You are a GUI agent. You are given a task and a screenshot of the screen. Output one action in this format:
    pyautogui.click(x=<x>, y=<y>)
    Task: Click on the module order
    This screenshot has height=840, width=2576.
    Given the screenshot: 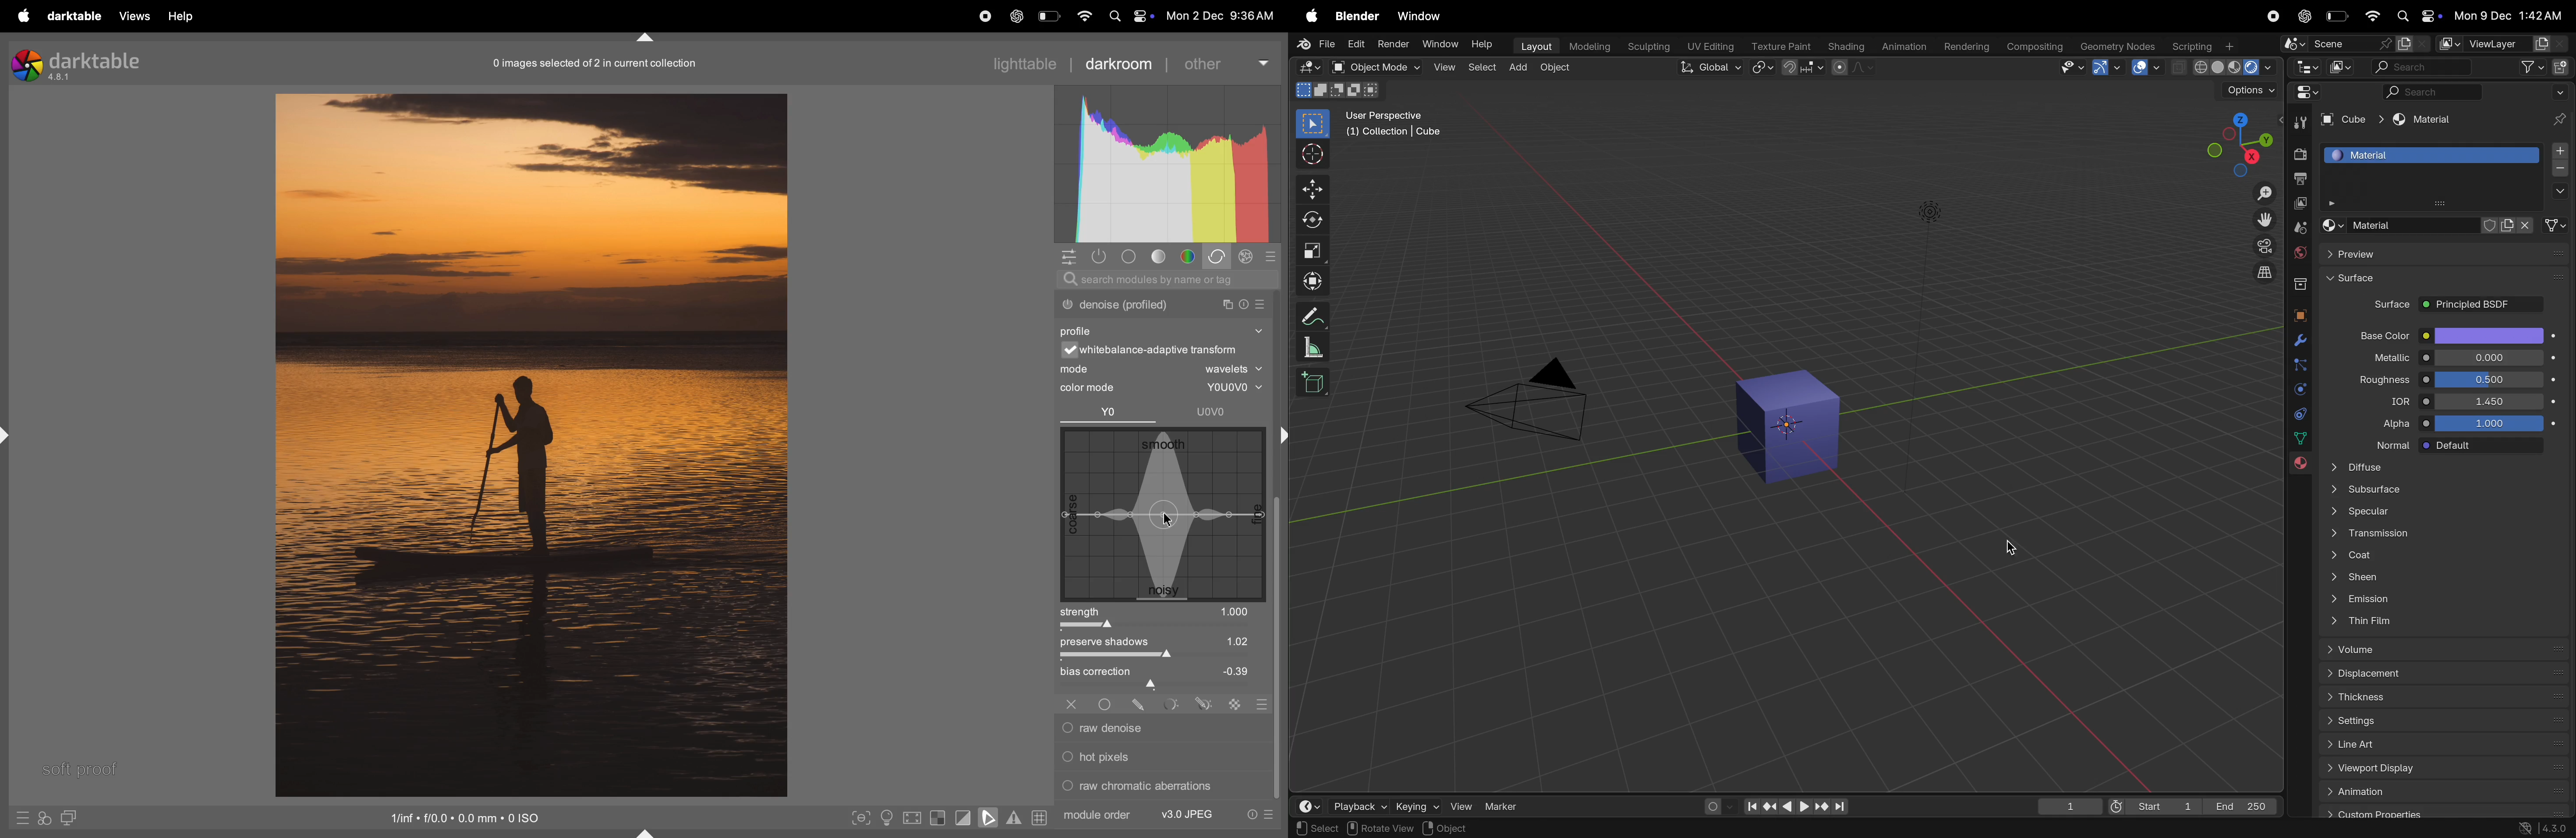 What is the action you would take?
    pyautogui.click(x=1097, y=814)
    